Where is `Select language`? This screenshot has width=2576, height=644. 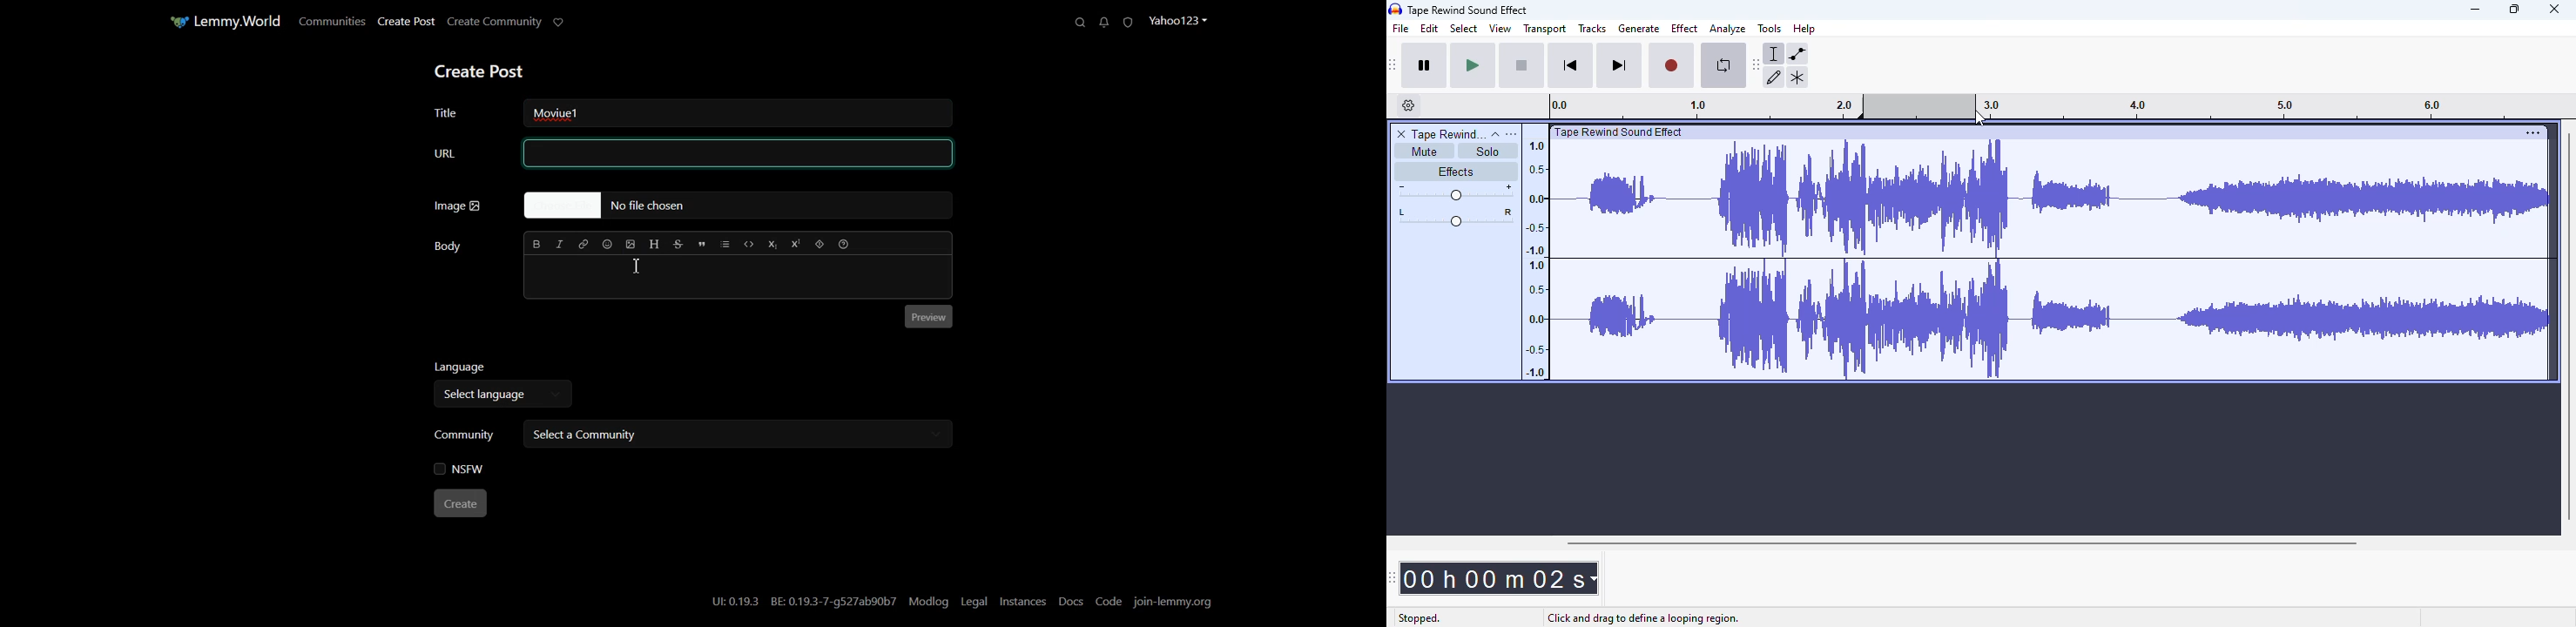 Select language is located at coordinates (498, 396).